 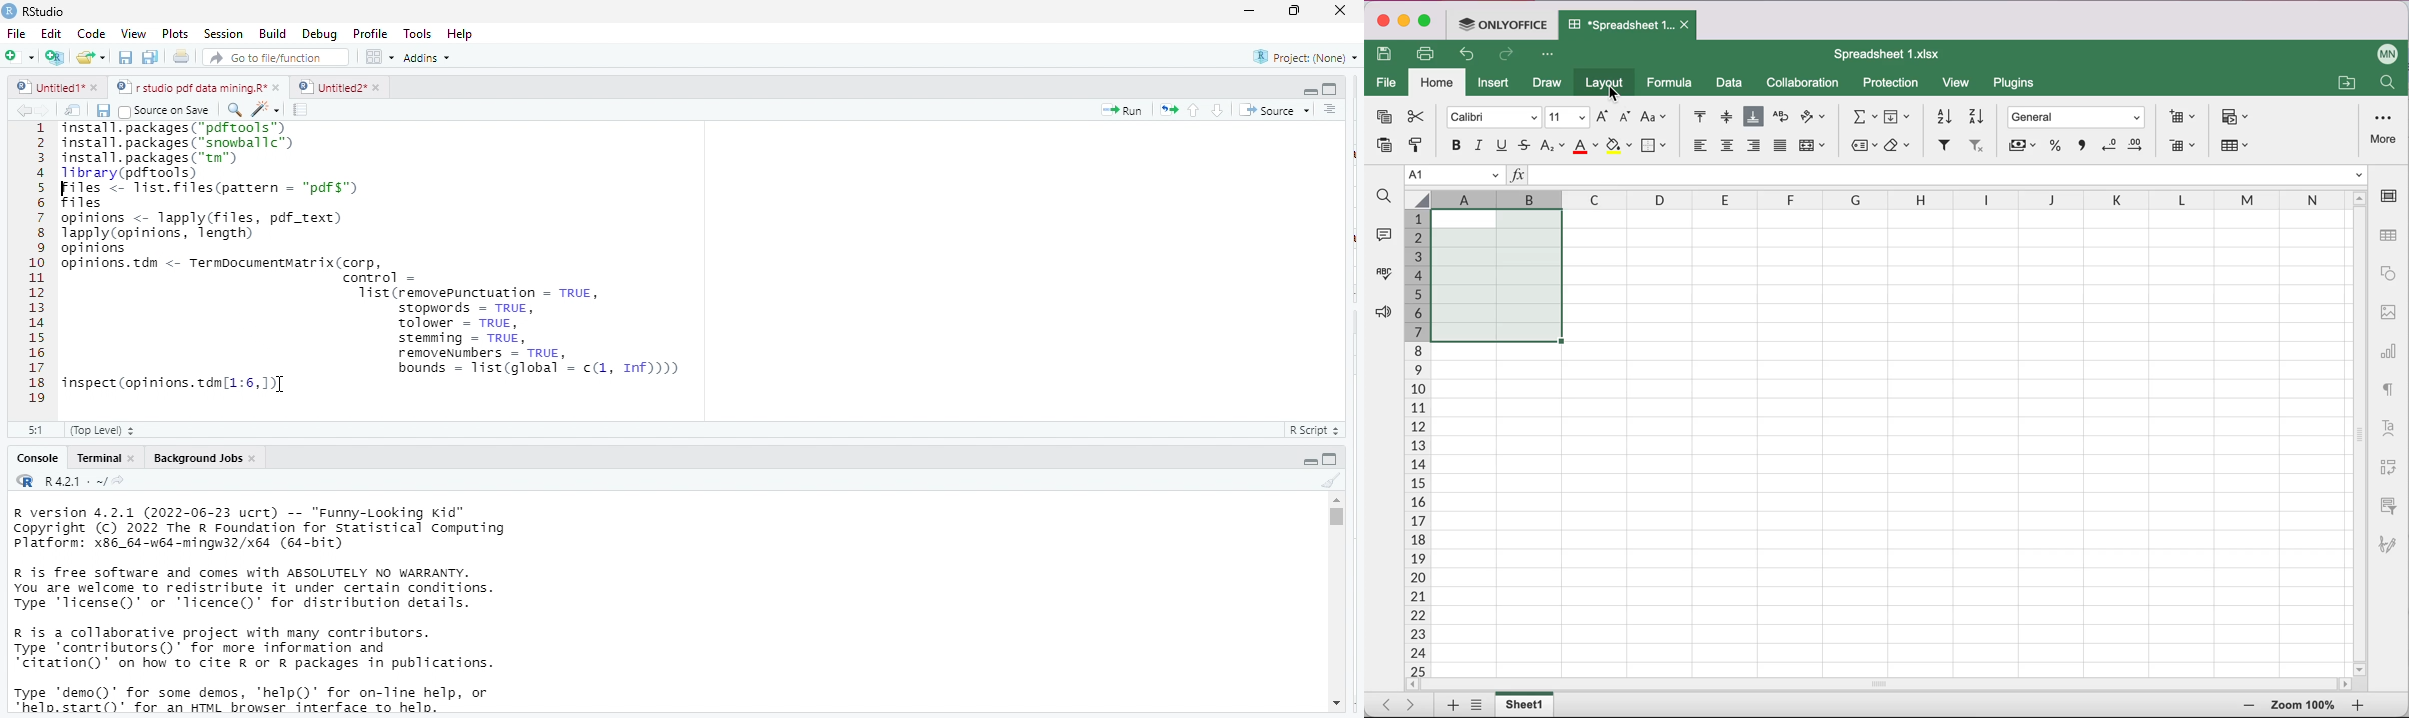 What do you see at coordinates (376, 87) in the screenshot?
I see `close` at bounding box center [376, 87].